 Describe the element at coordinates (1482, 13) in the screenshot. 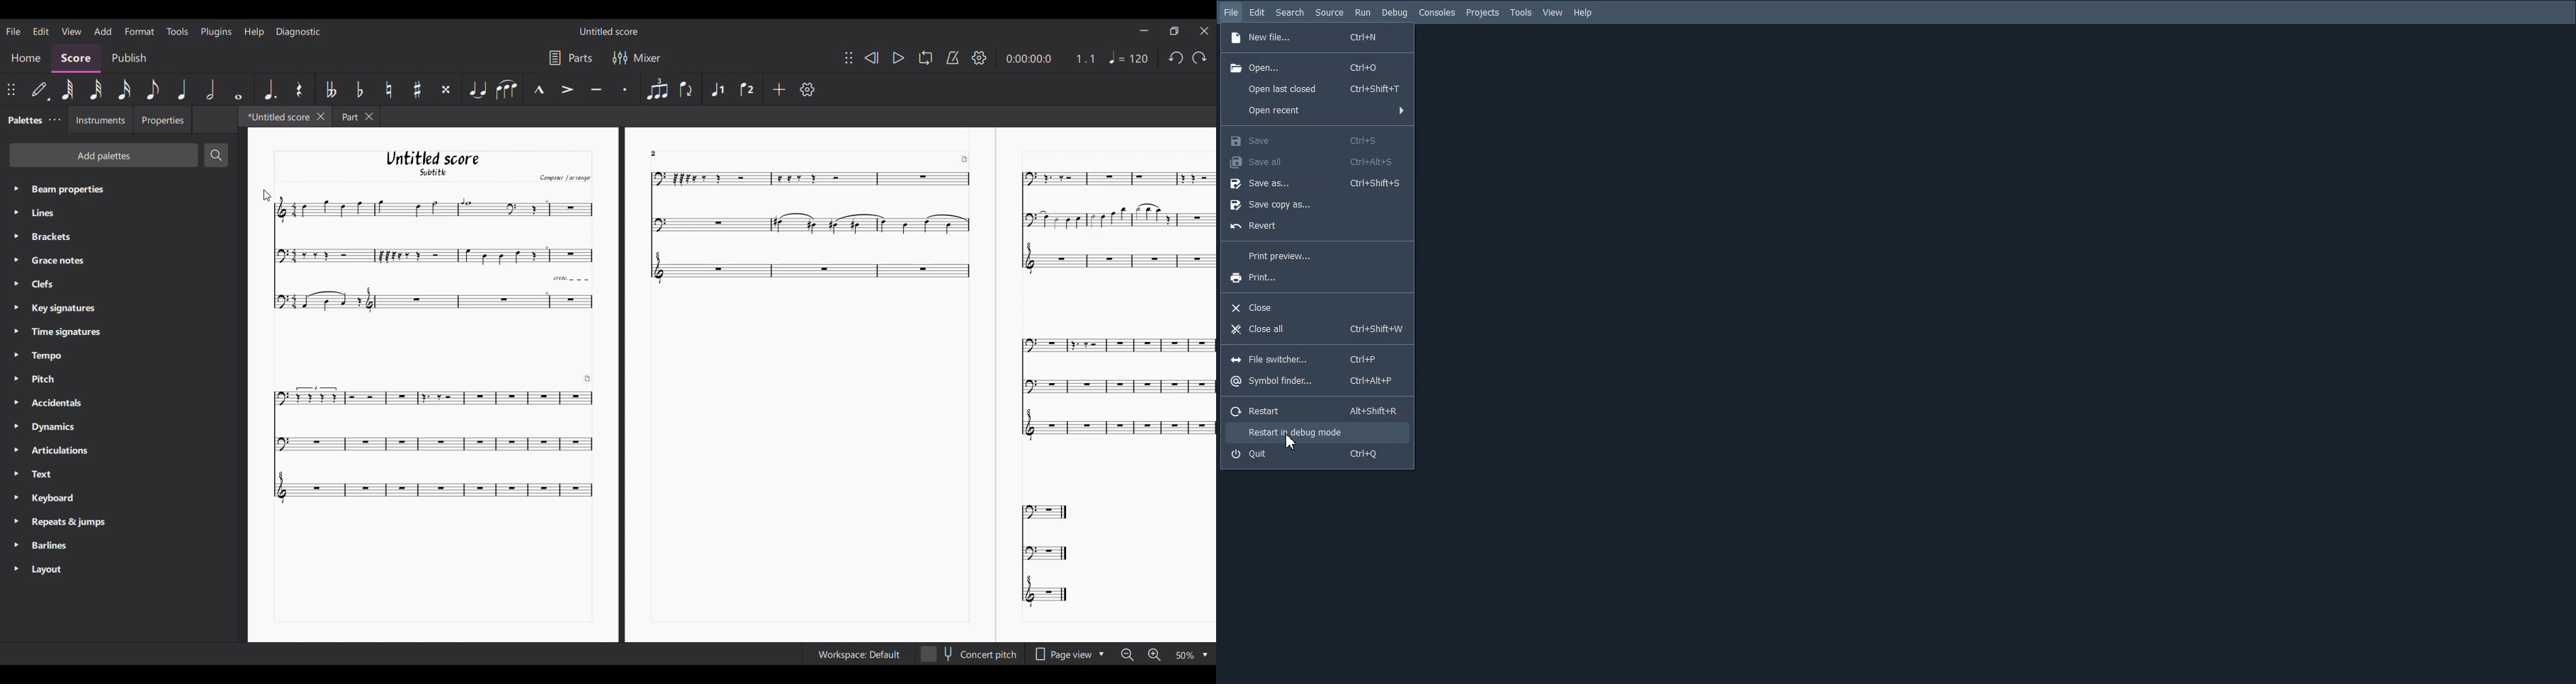

I see `Projects` at that location.